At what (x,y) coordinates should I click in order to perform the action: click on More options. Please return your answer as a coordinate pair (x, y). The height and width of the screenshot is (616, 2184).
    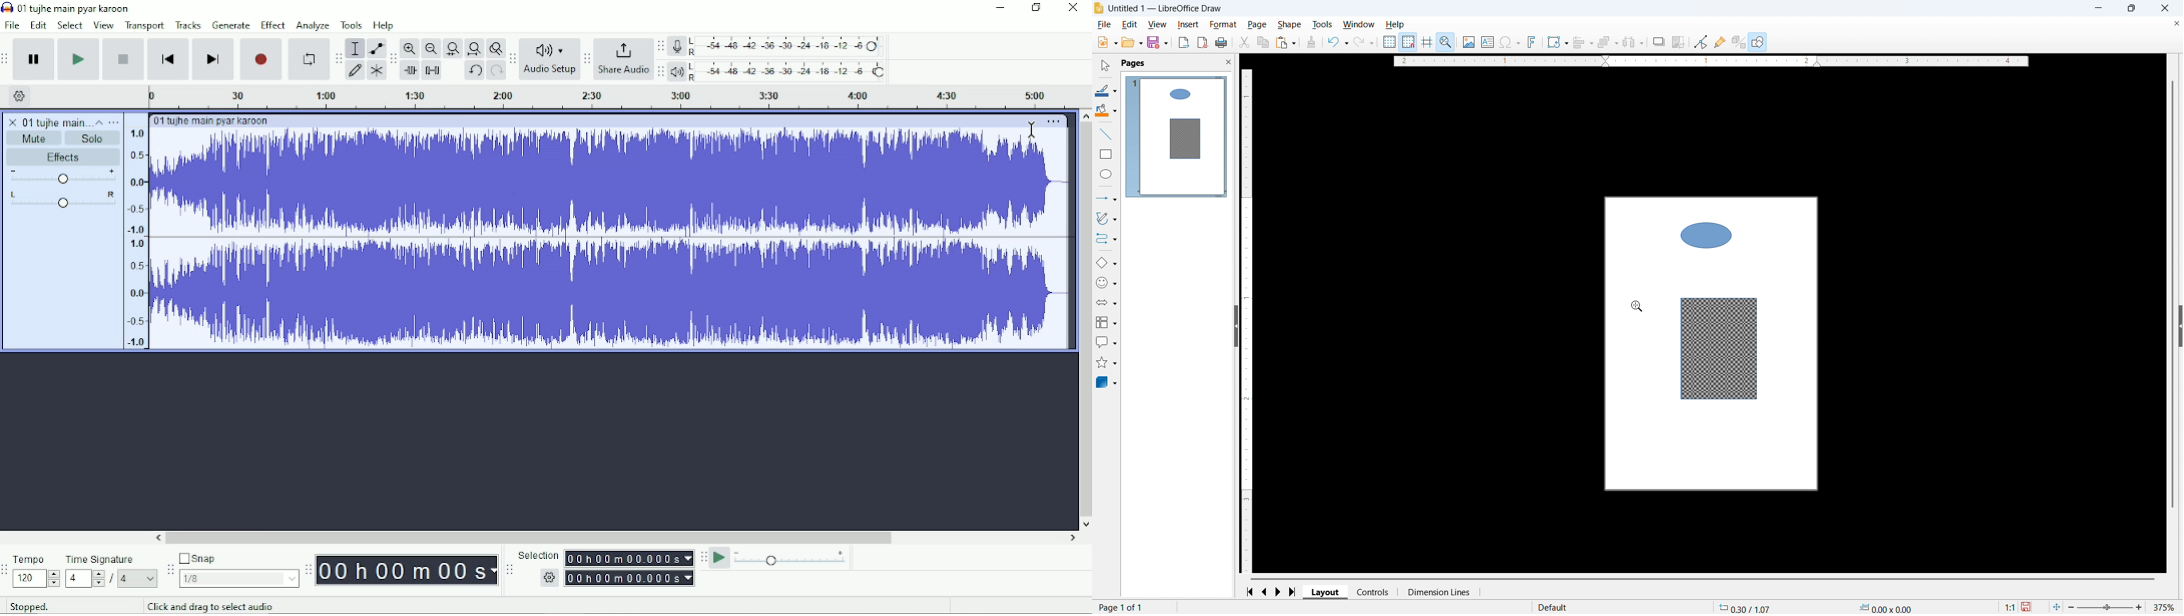
    Looking at the image, I should click on (1054, 121).